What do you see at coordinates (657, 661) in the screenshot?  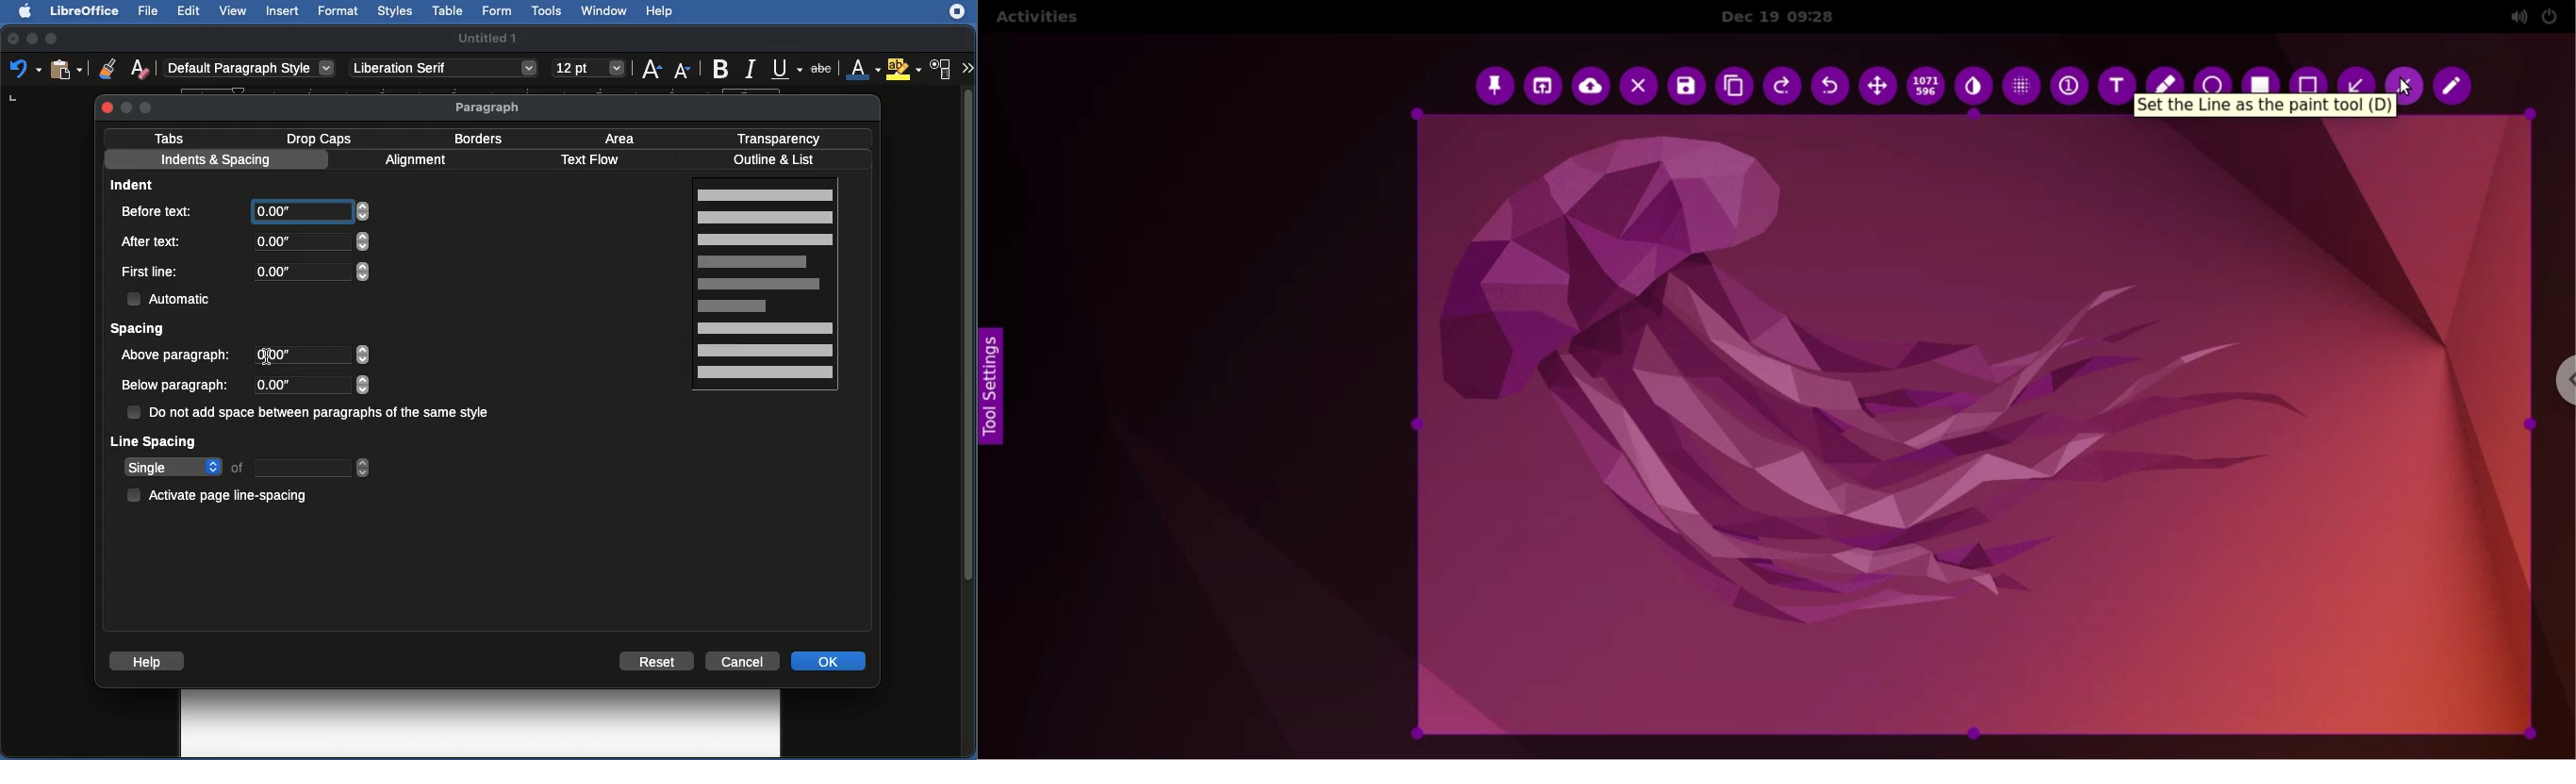 I see `Reset` at bounding box center [657, 661].